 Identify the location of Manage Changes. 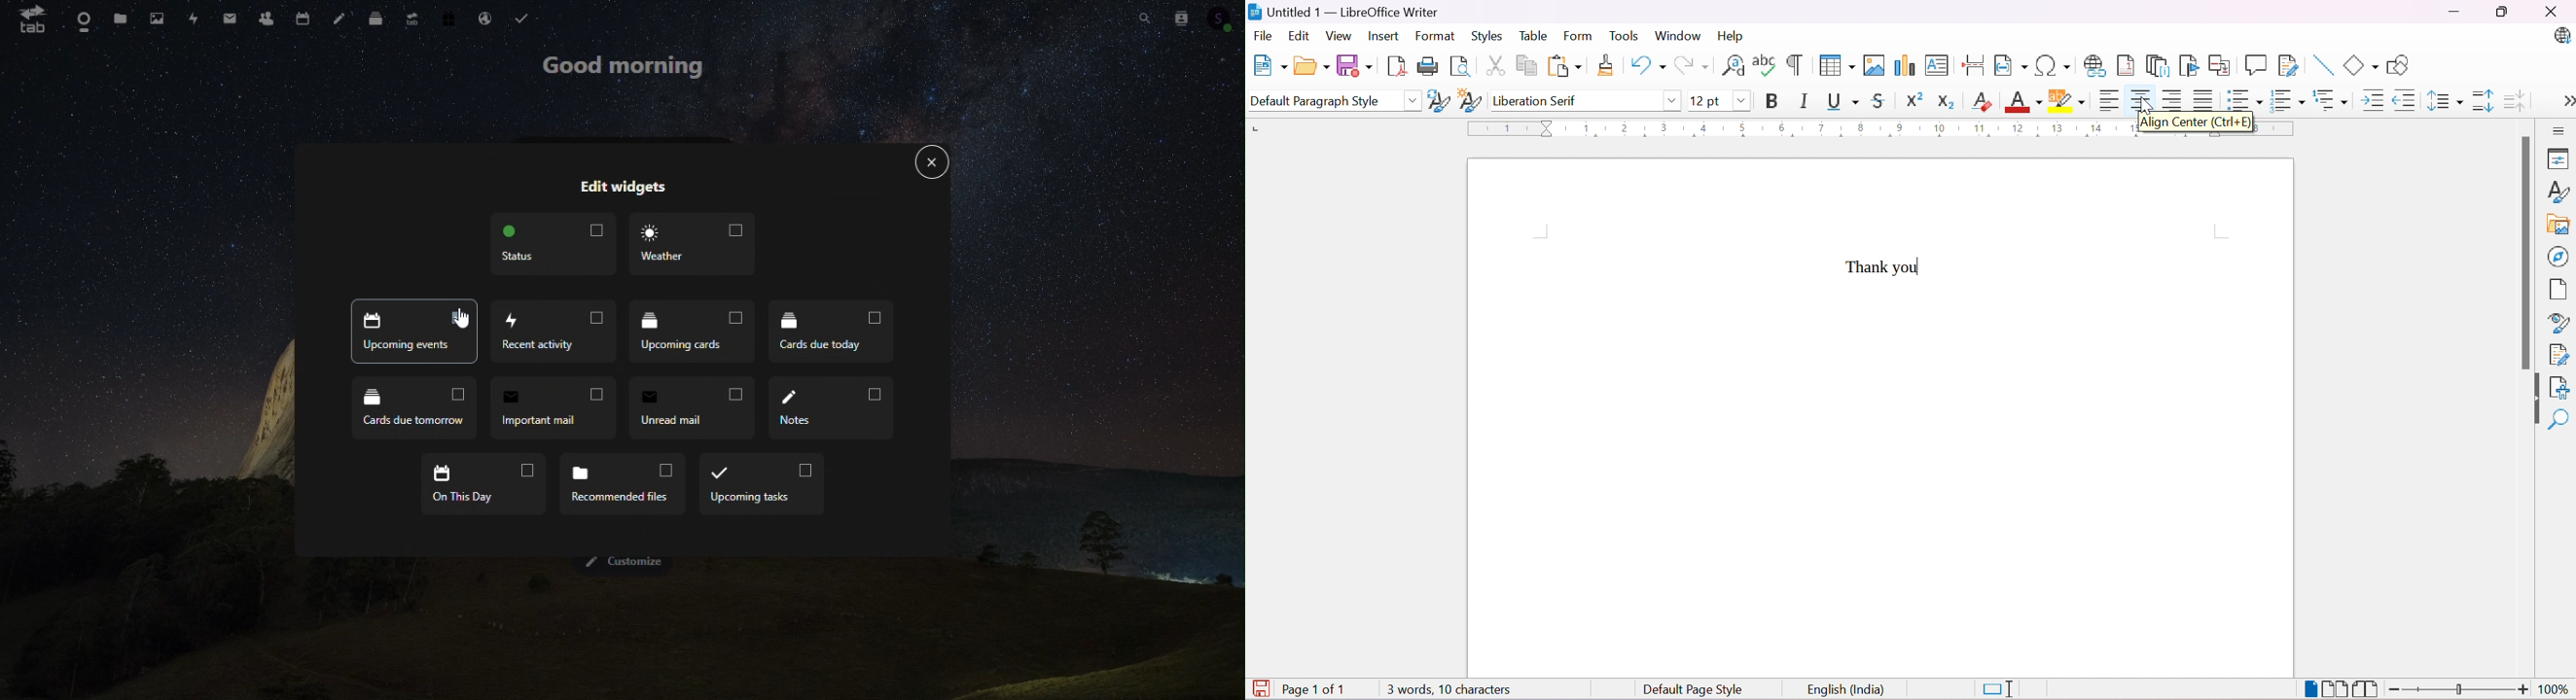
(2559, 355).